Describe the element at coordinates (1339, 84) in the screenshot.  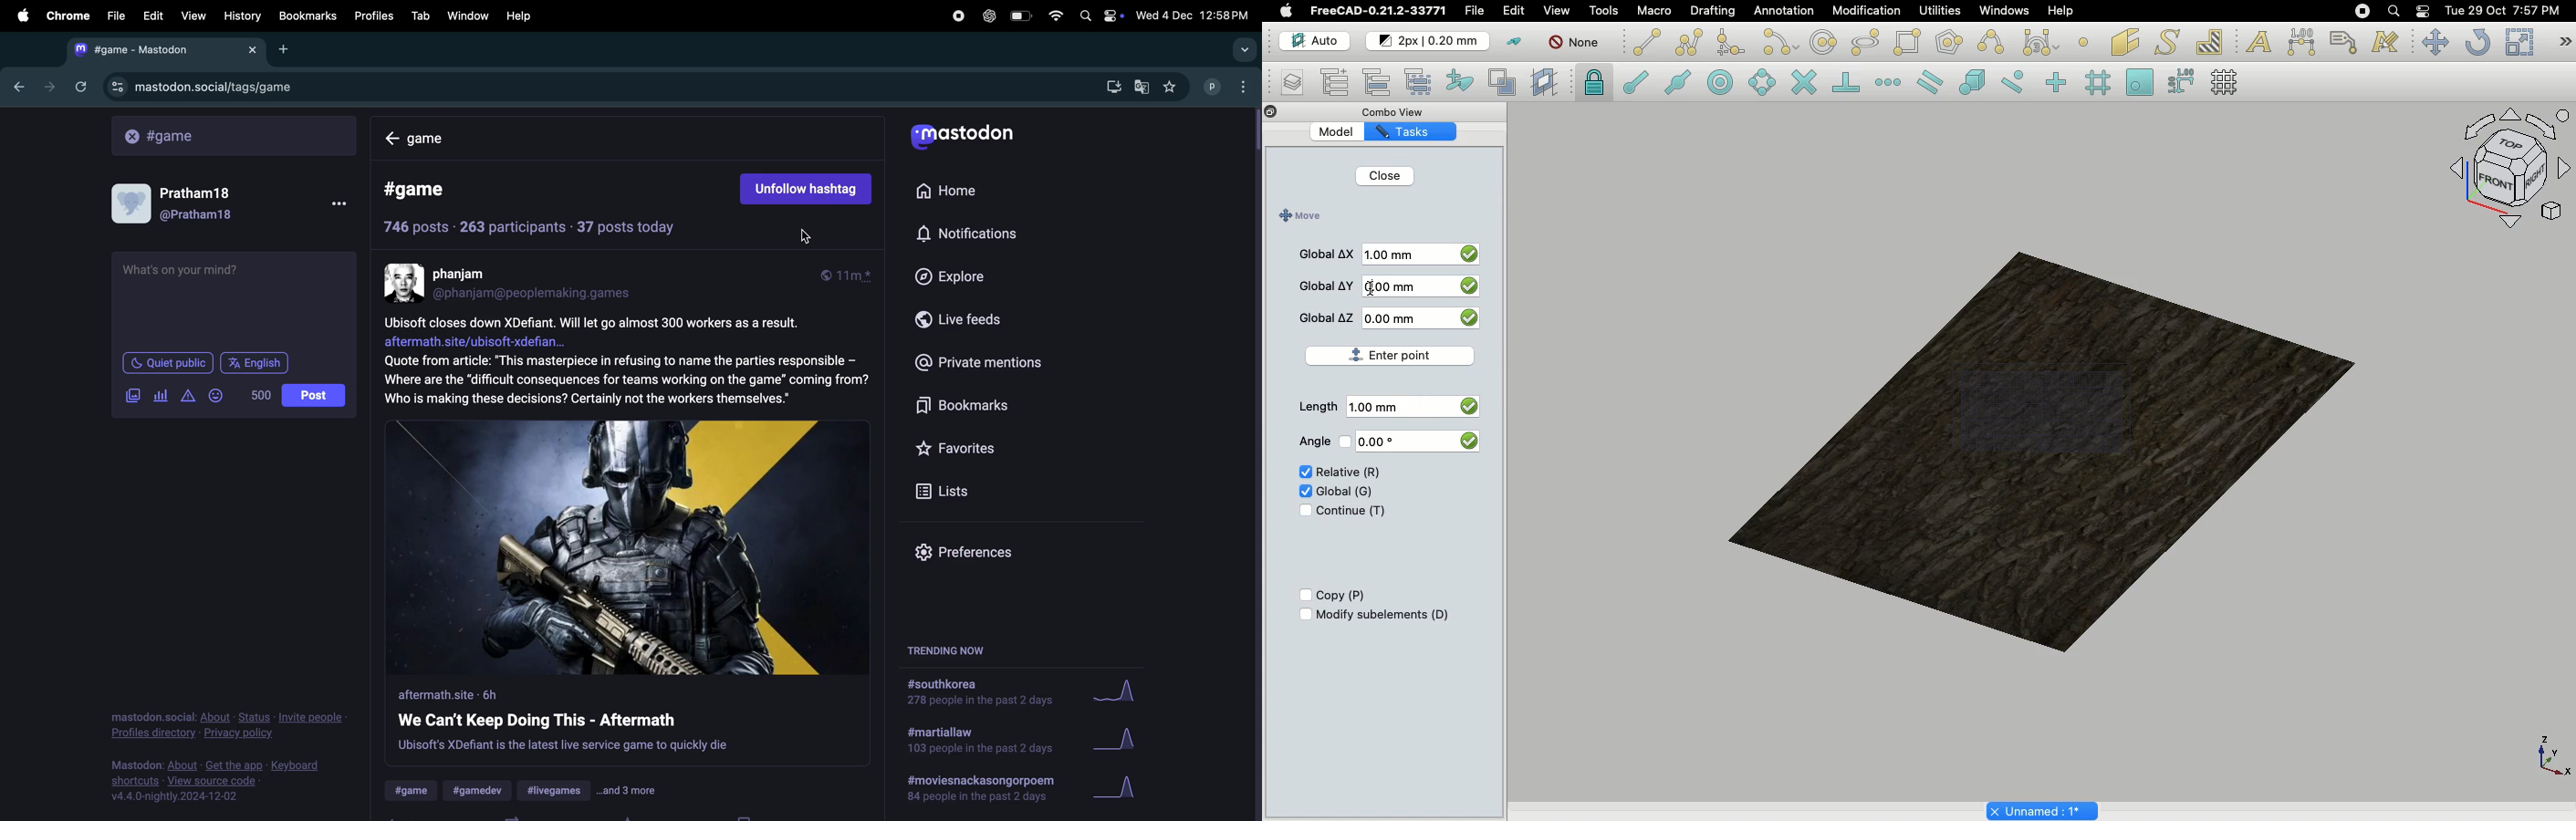
I see `Add new named group` at that location.